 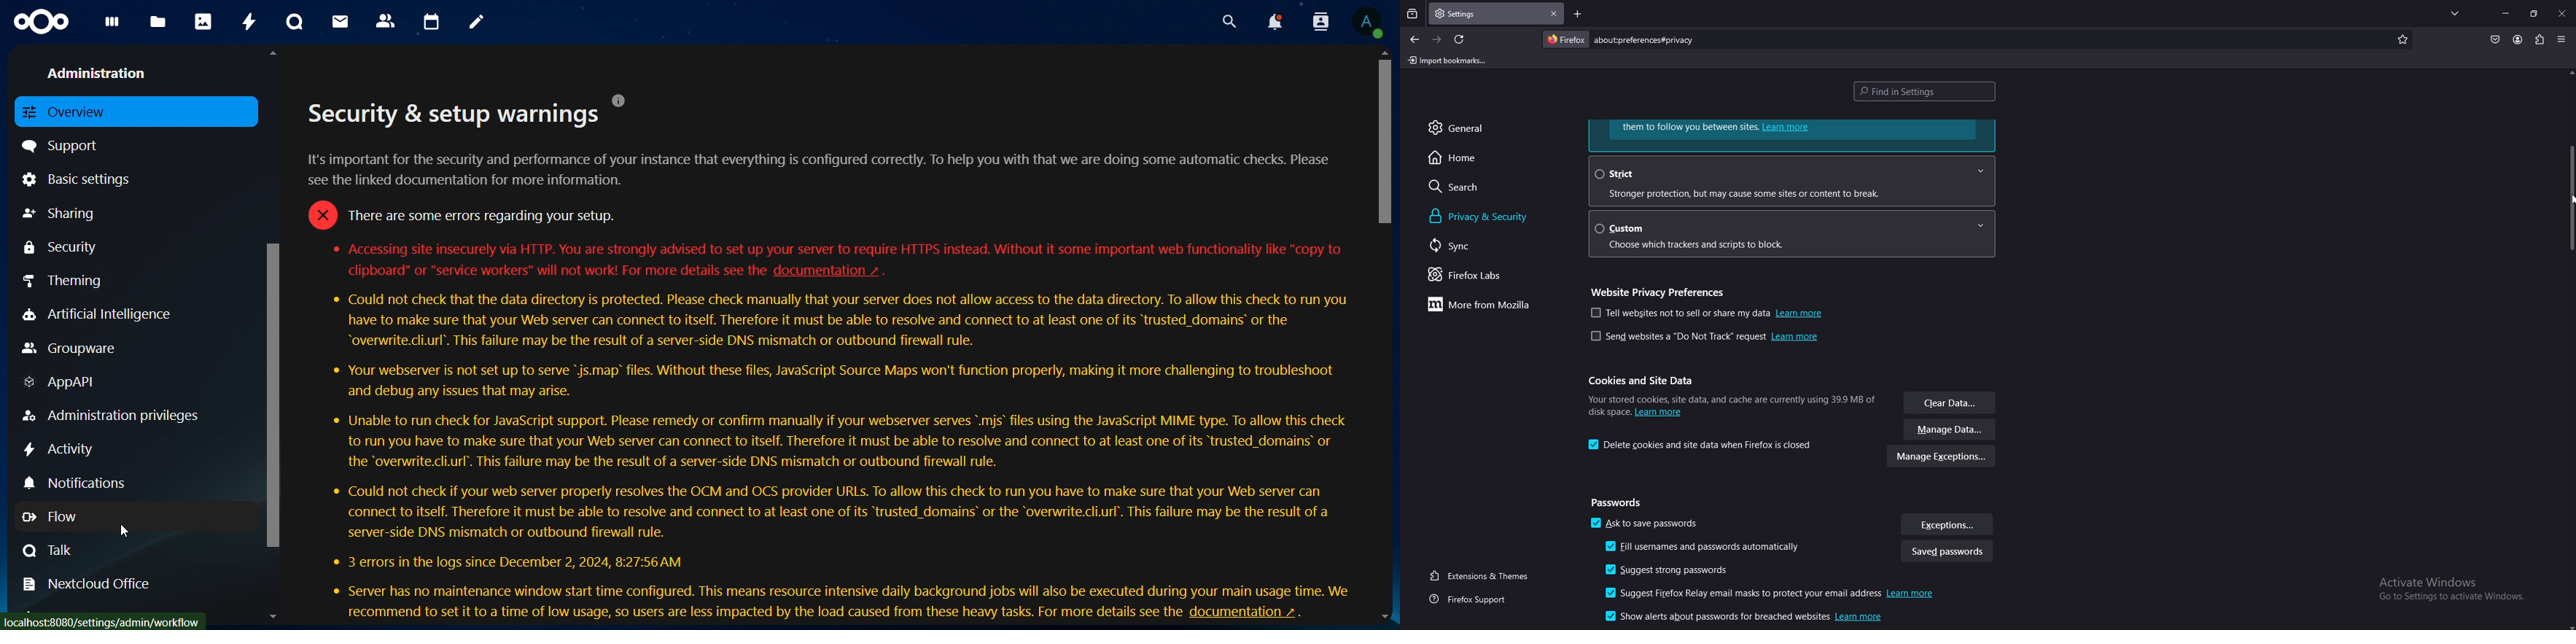 What do you see at coordinates (1740, 616) in the screenshot?
I see `show alerts about passwords for breached websites` at bounding box center [1740, 616].